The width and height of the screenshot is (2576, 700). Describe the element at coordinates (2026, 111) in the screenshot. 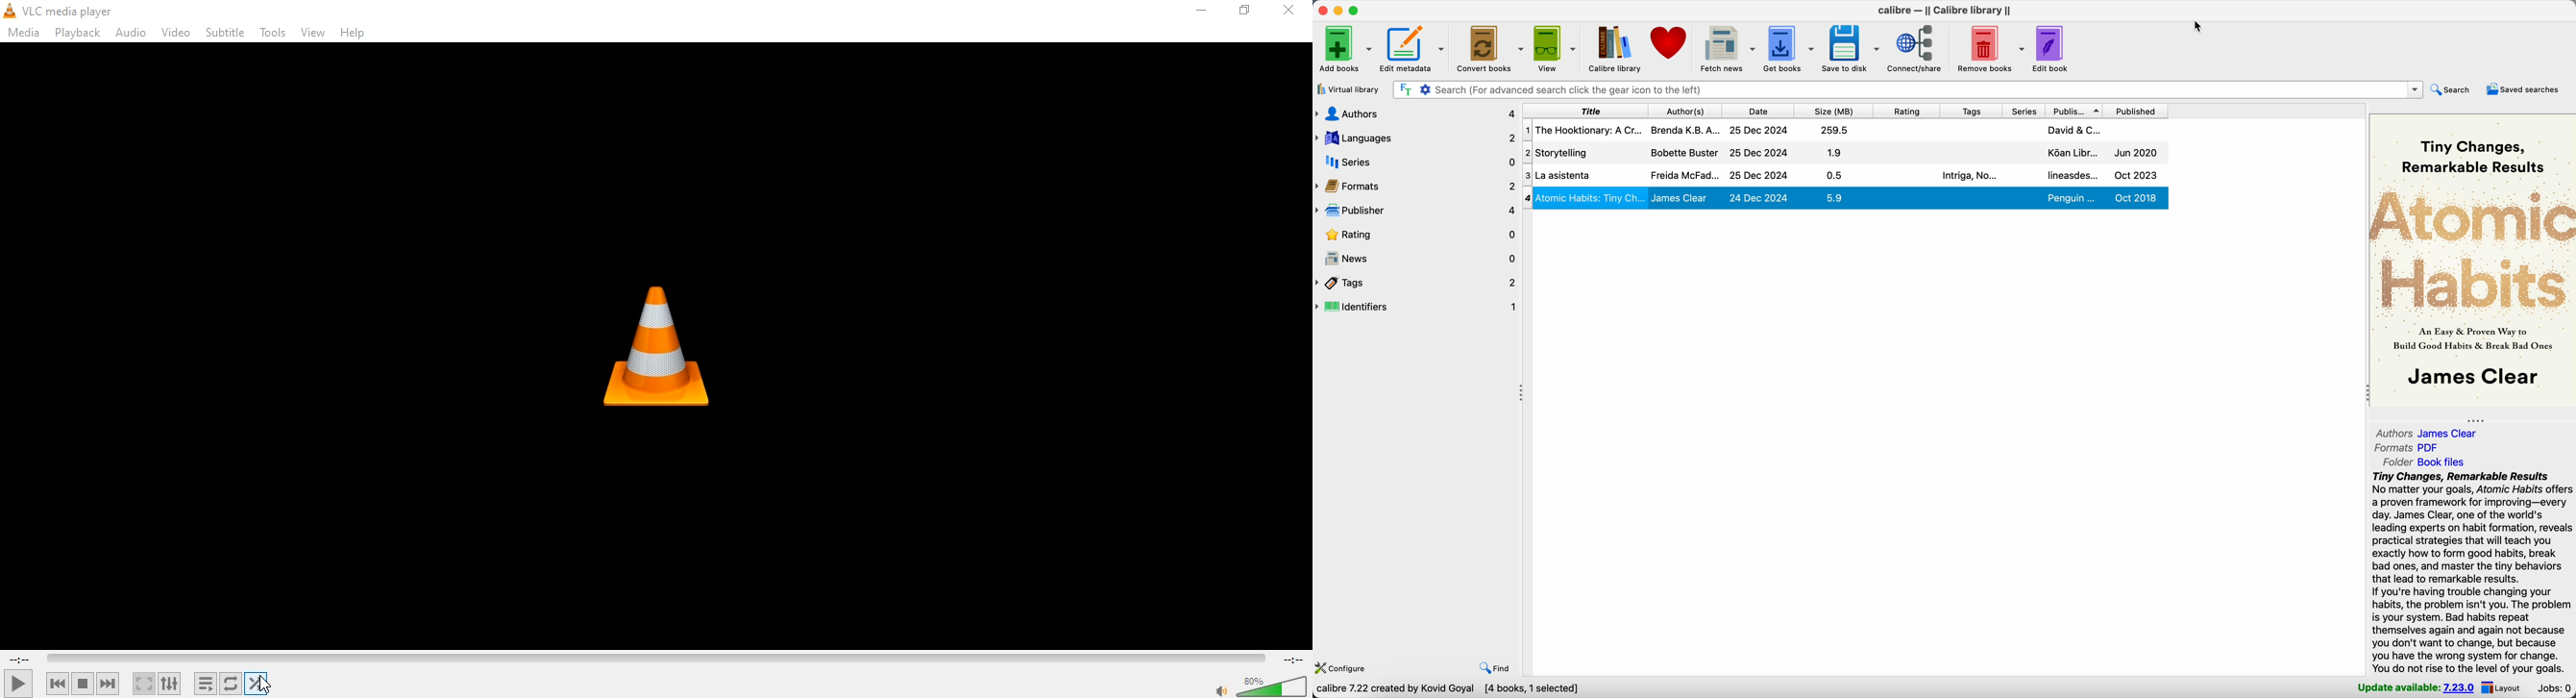

I see `series` at that location.